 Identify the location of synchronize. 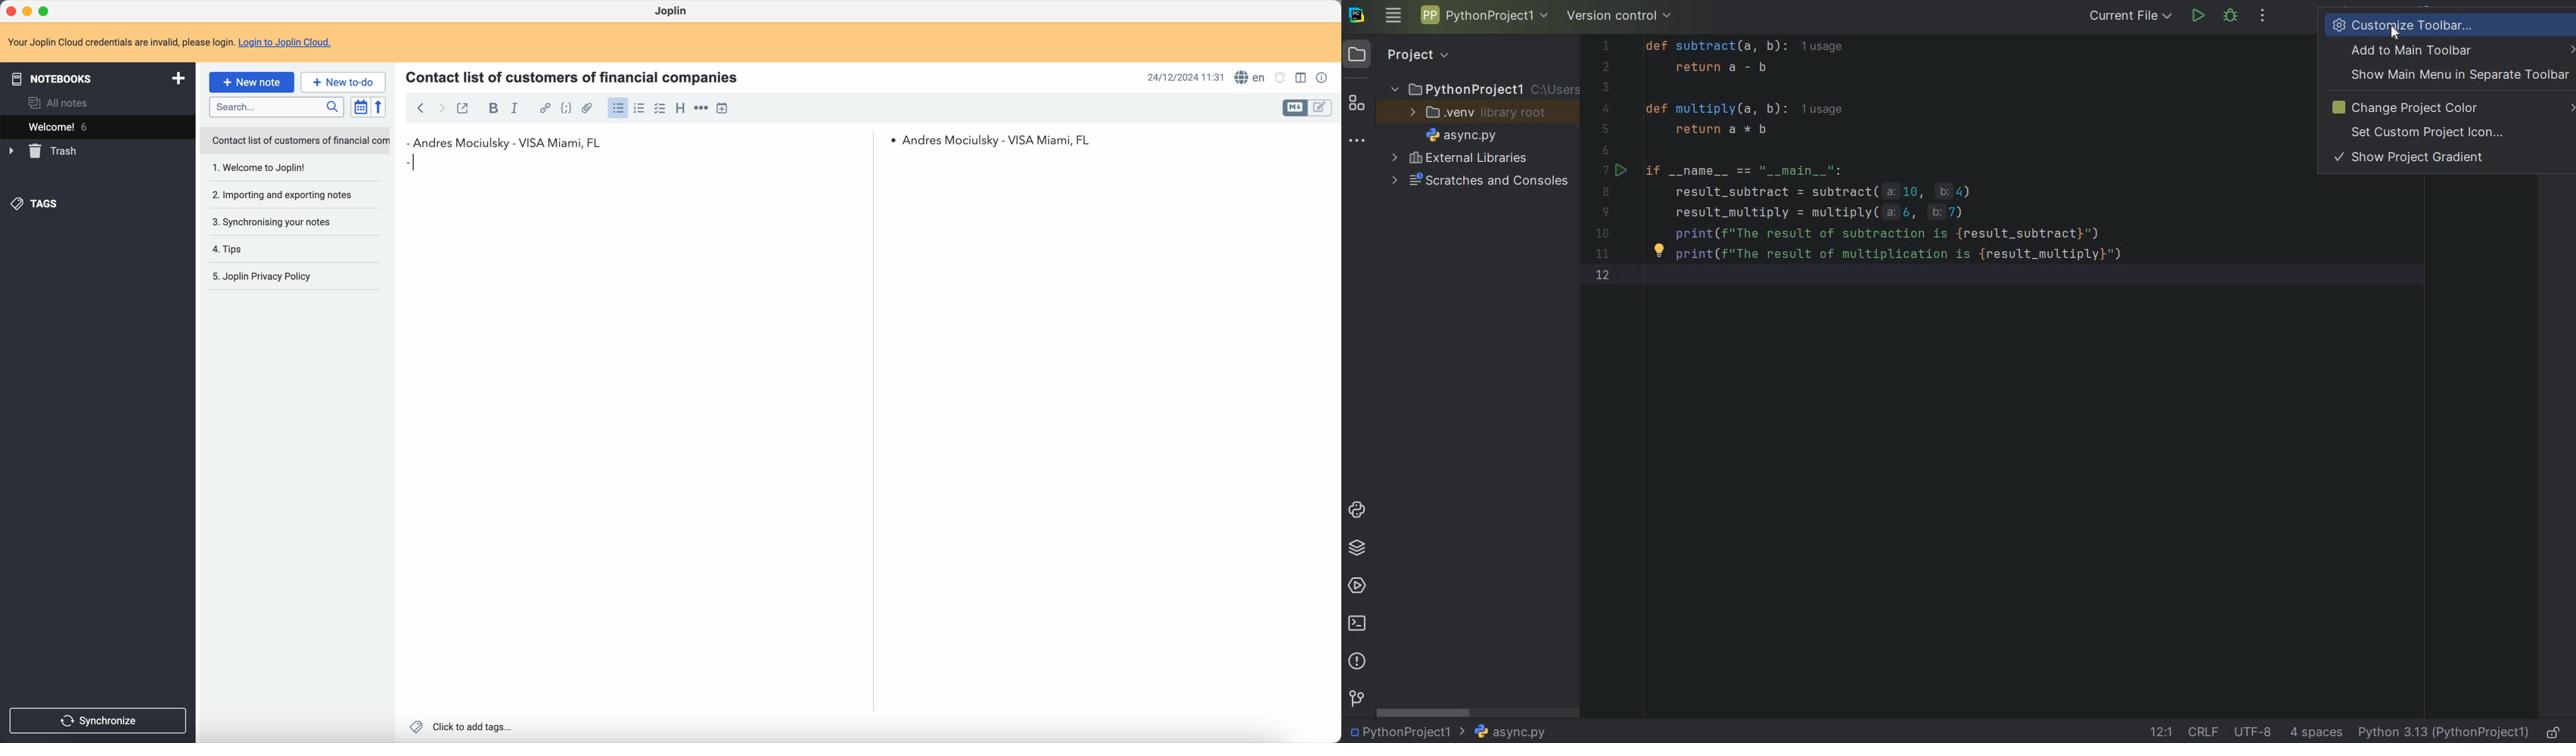
(99, 721).